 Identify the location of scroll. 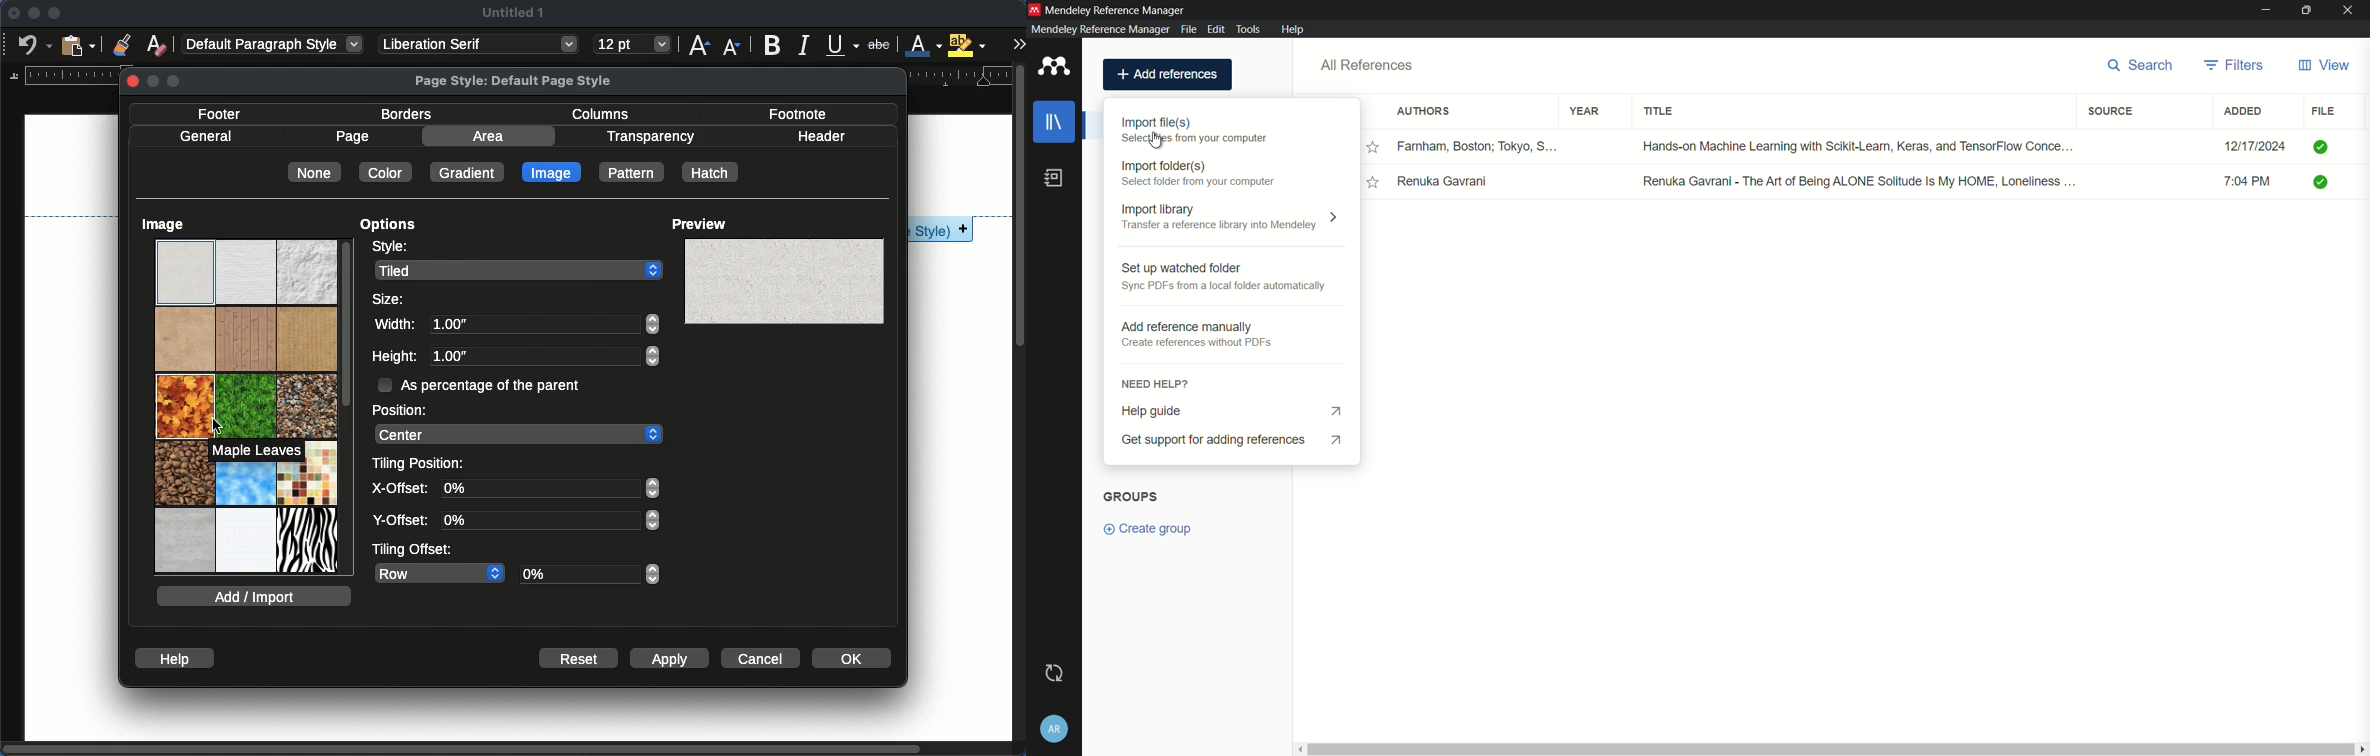
(346, 403).